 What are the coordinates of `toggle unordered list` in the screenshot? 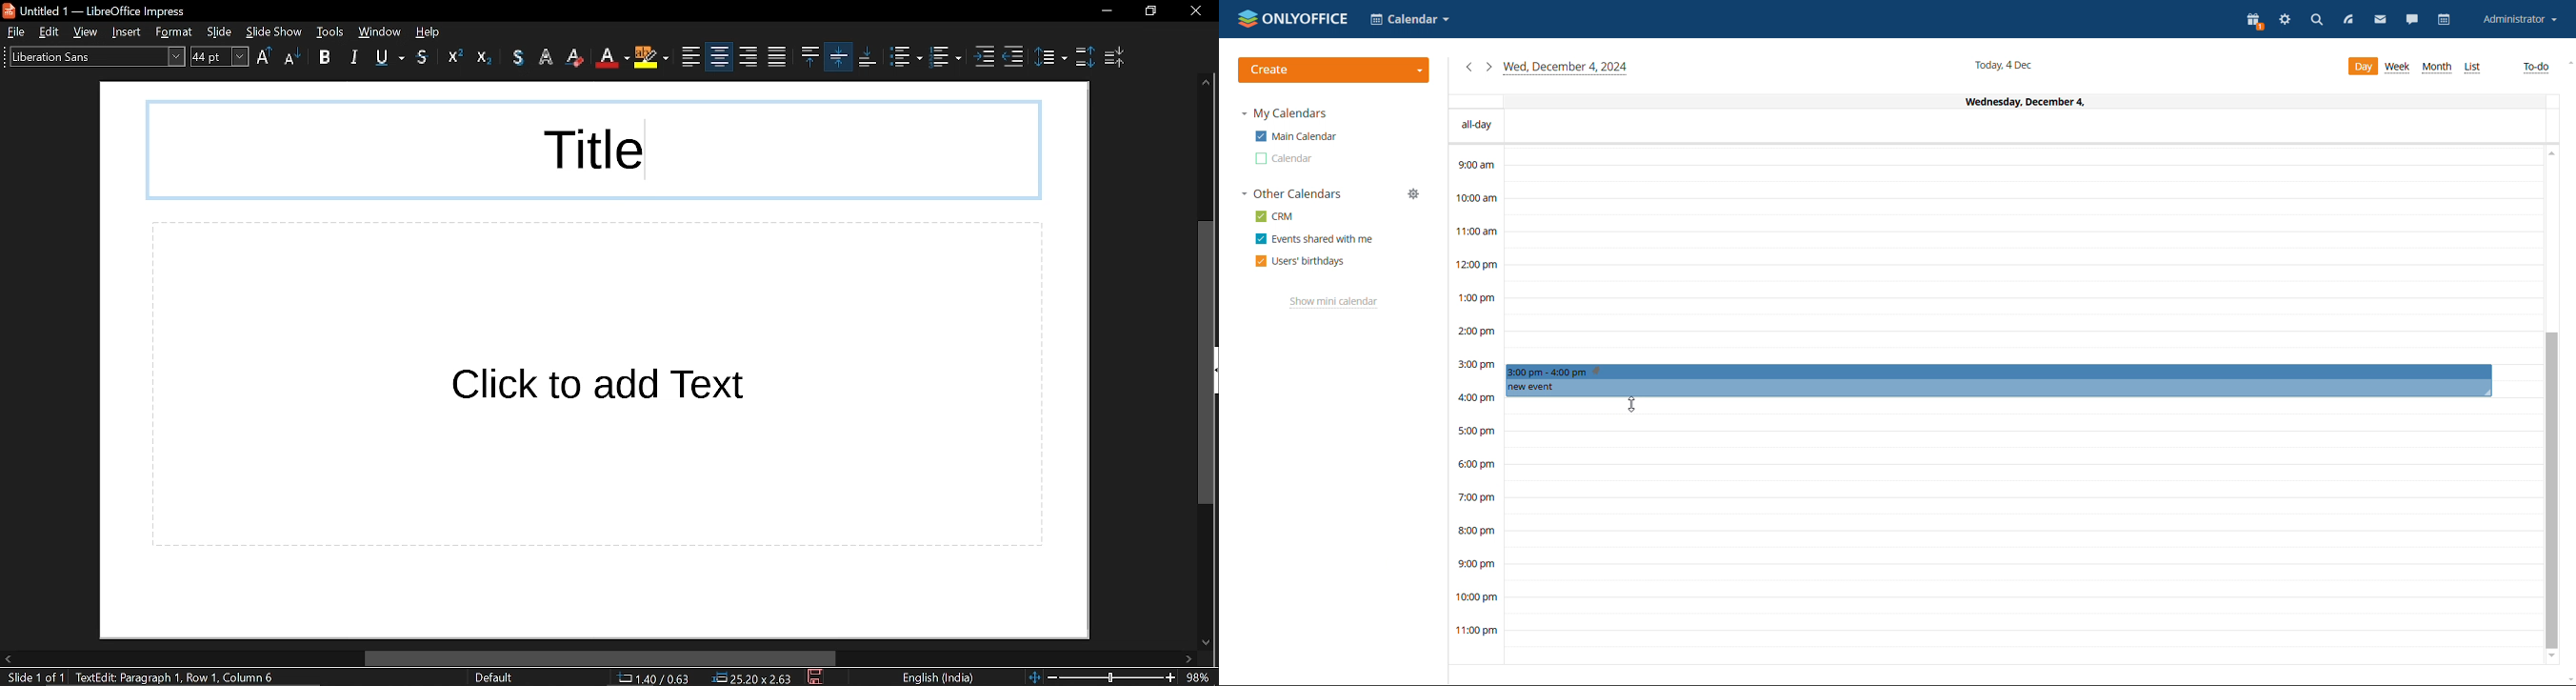 It's located at (905, 57).